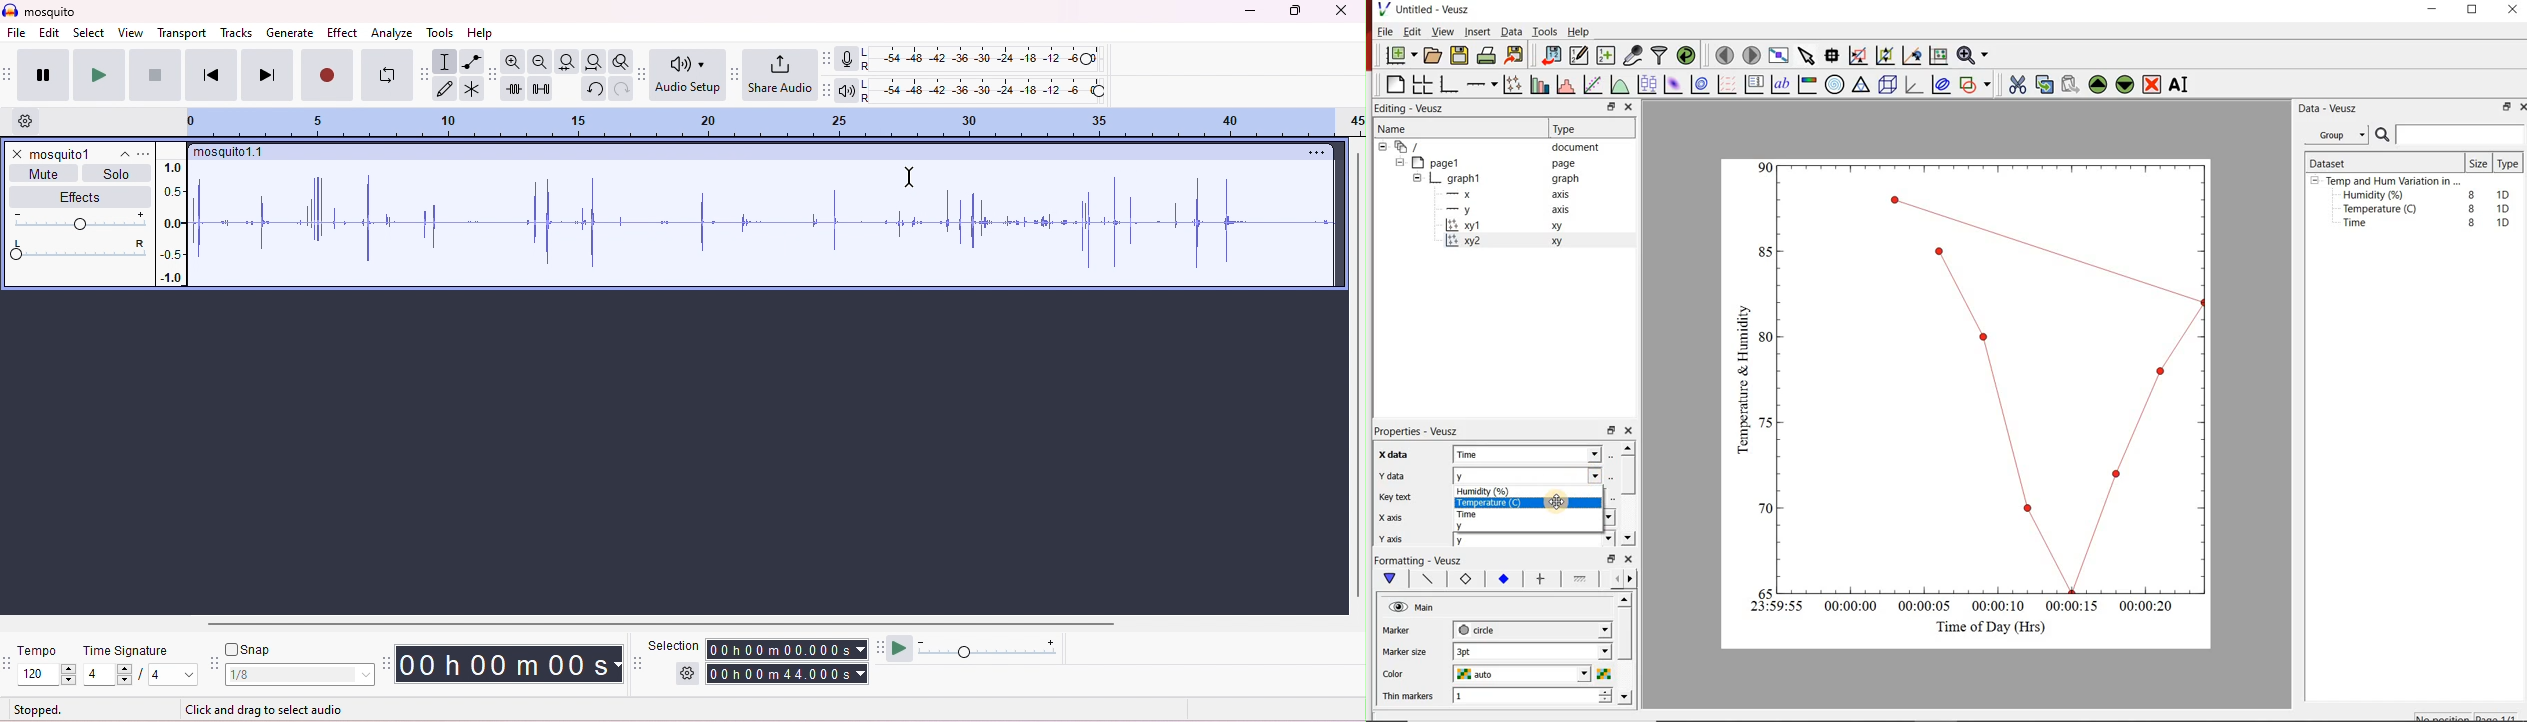 Image resolution: width=2548 pixels, height=728 pixels. Describe the element at coordinates (1248, 12) in the screenshot. I see `minimize` at that location.